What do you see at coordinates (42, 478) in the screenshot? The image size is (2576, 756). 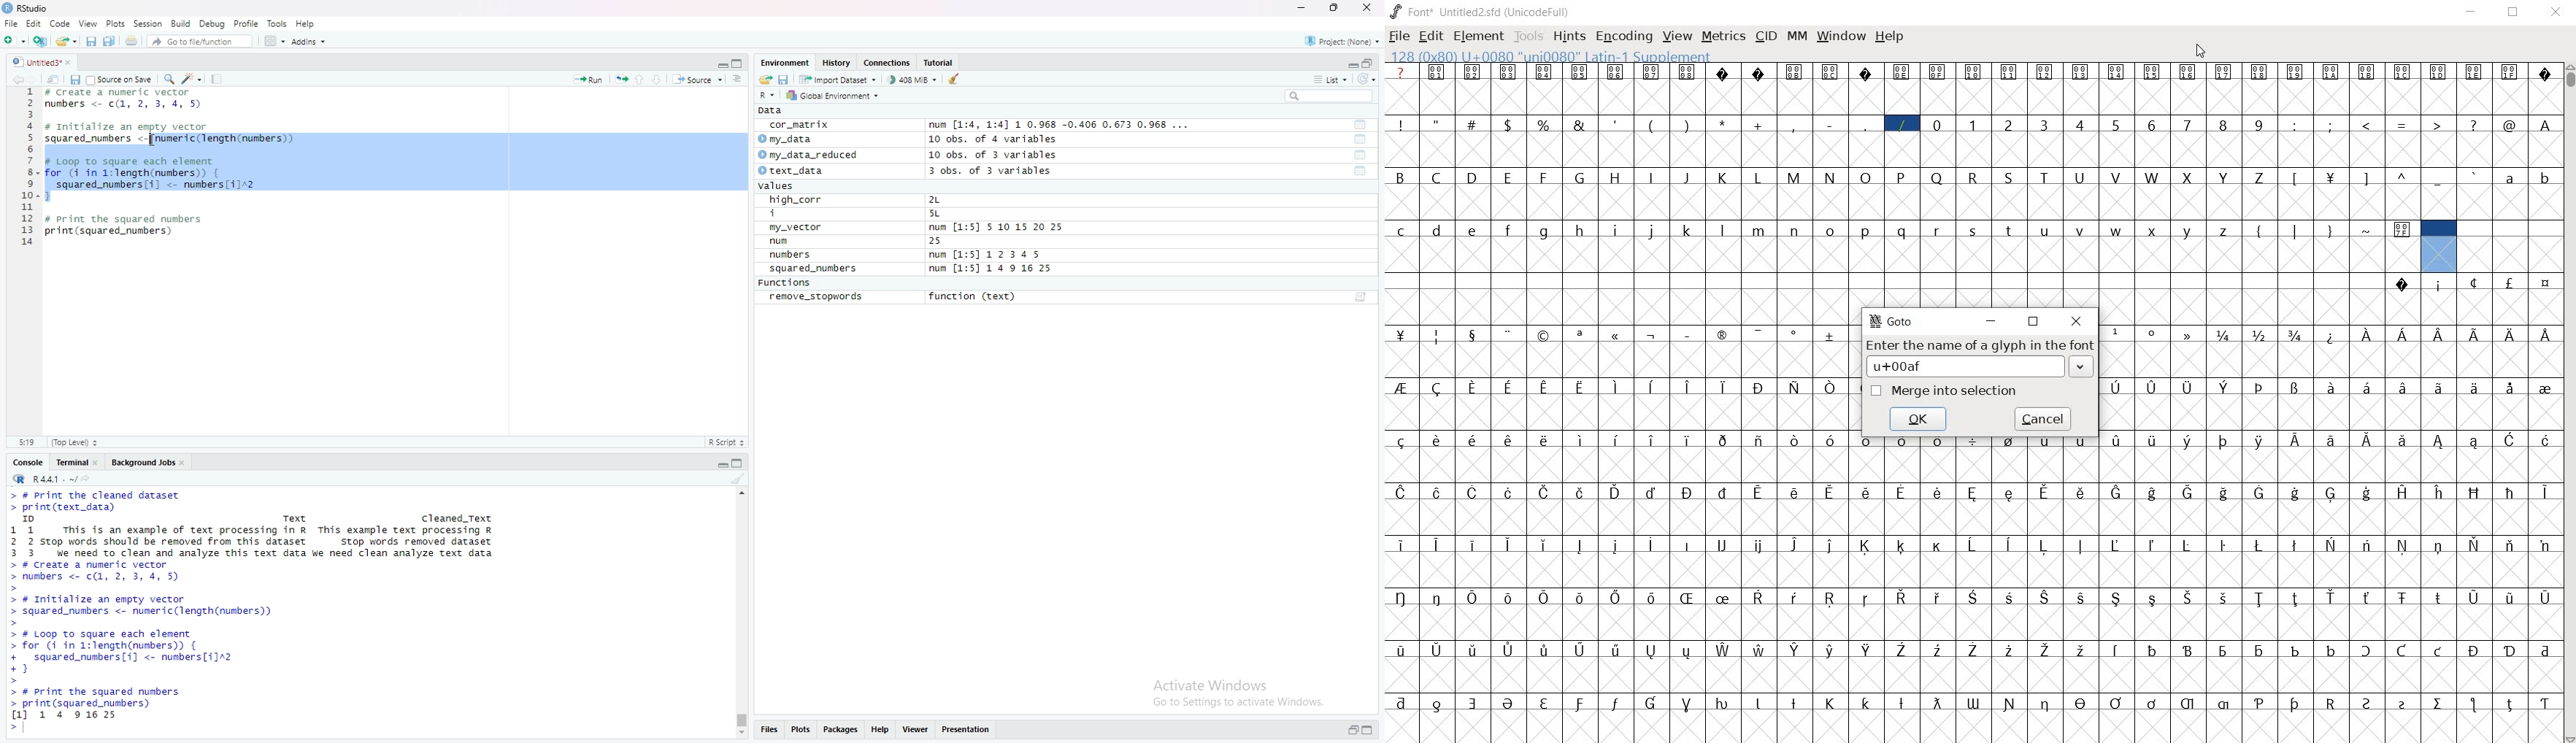 I see `R 4.4.1 ~/` at bounding box center [42, 478].